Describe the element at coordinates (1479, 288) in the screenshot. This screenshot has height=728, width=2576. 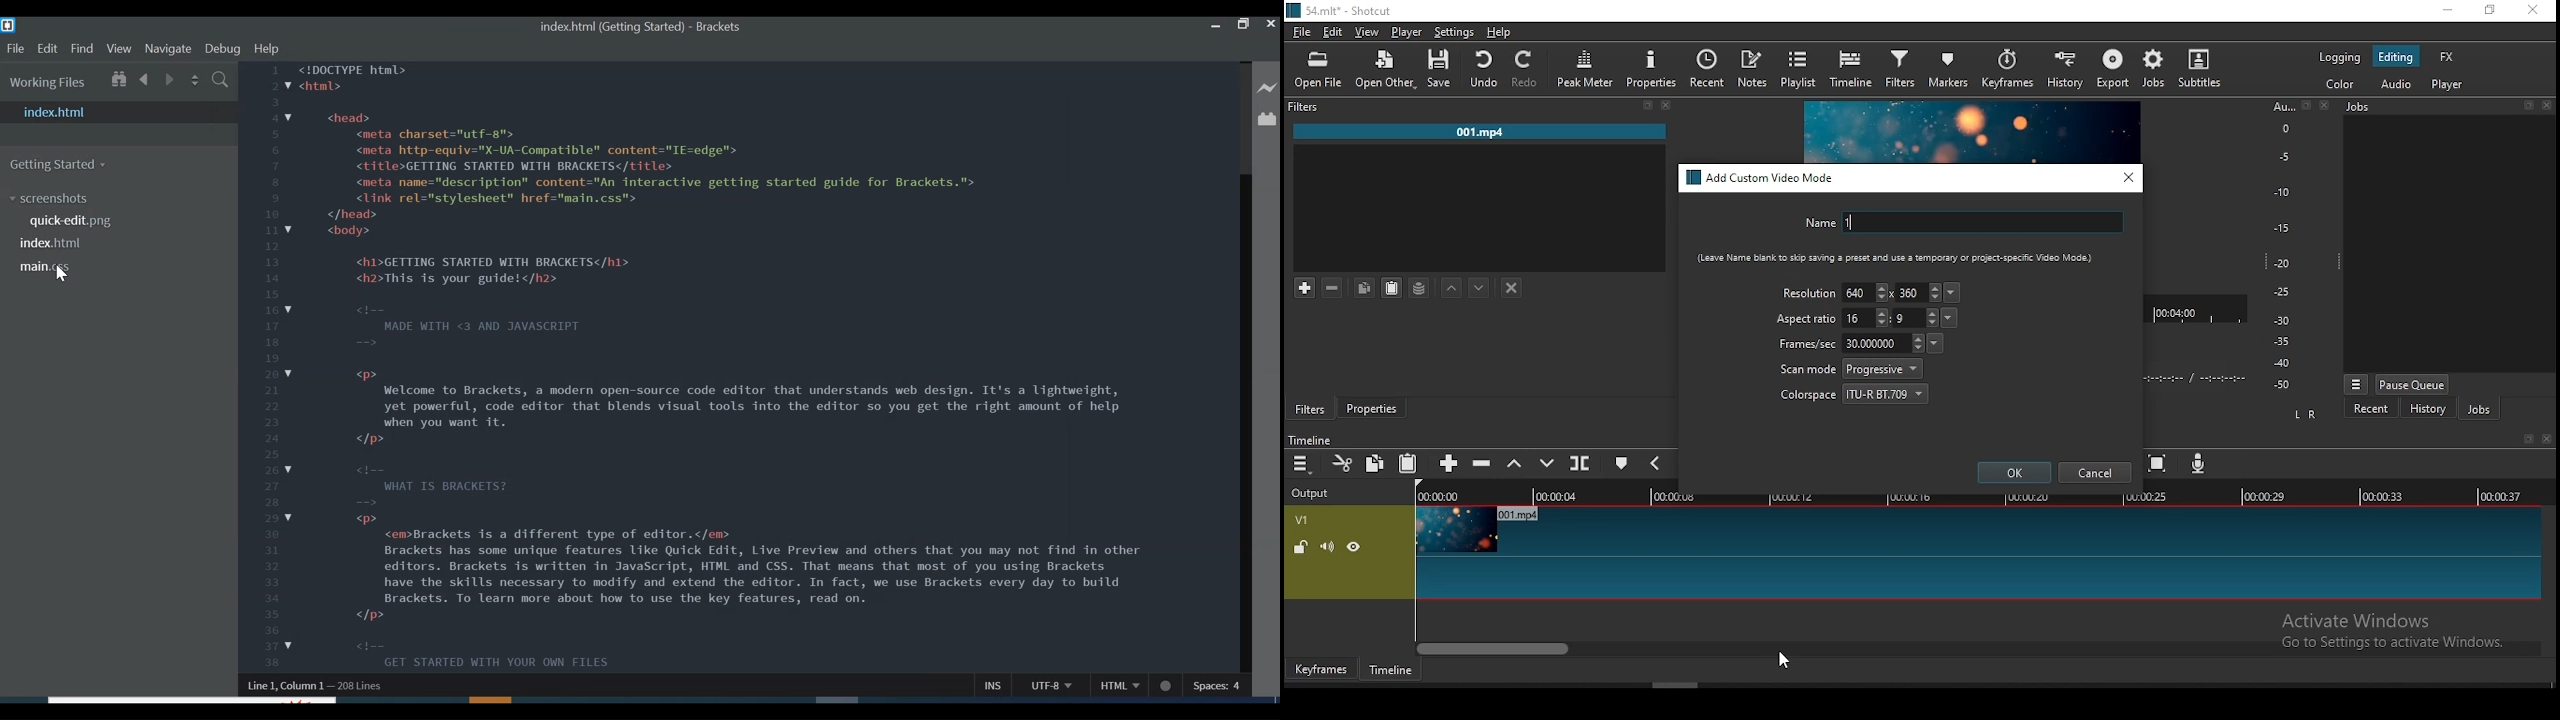
I see `move filter down` at that location.